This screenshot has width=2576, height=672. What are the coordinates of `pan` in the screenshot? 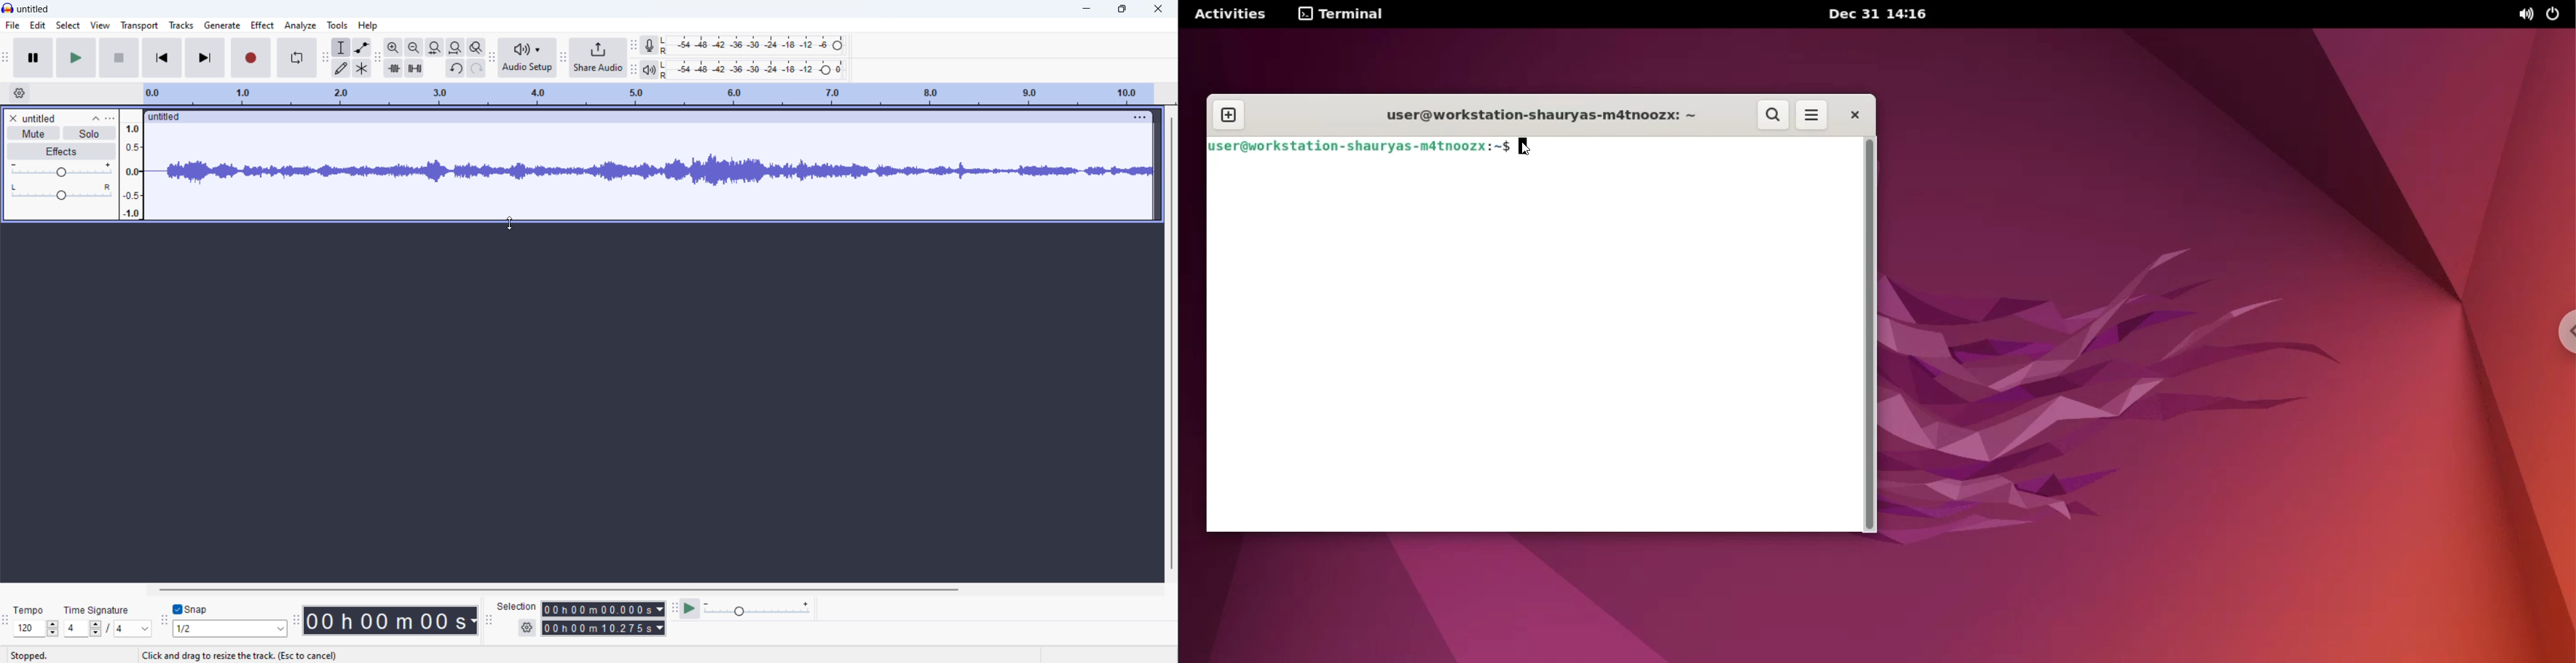 It's located at (62, 192).